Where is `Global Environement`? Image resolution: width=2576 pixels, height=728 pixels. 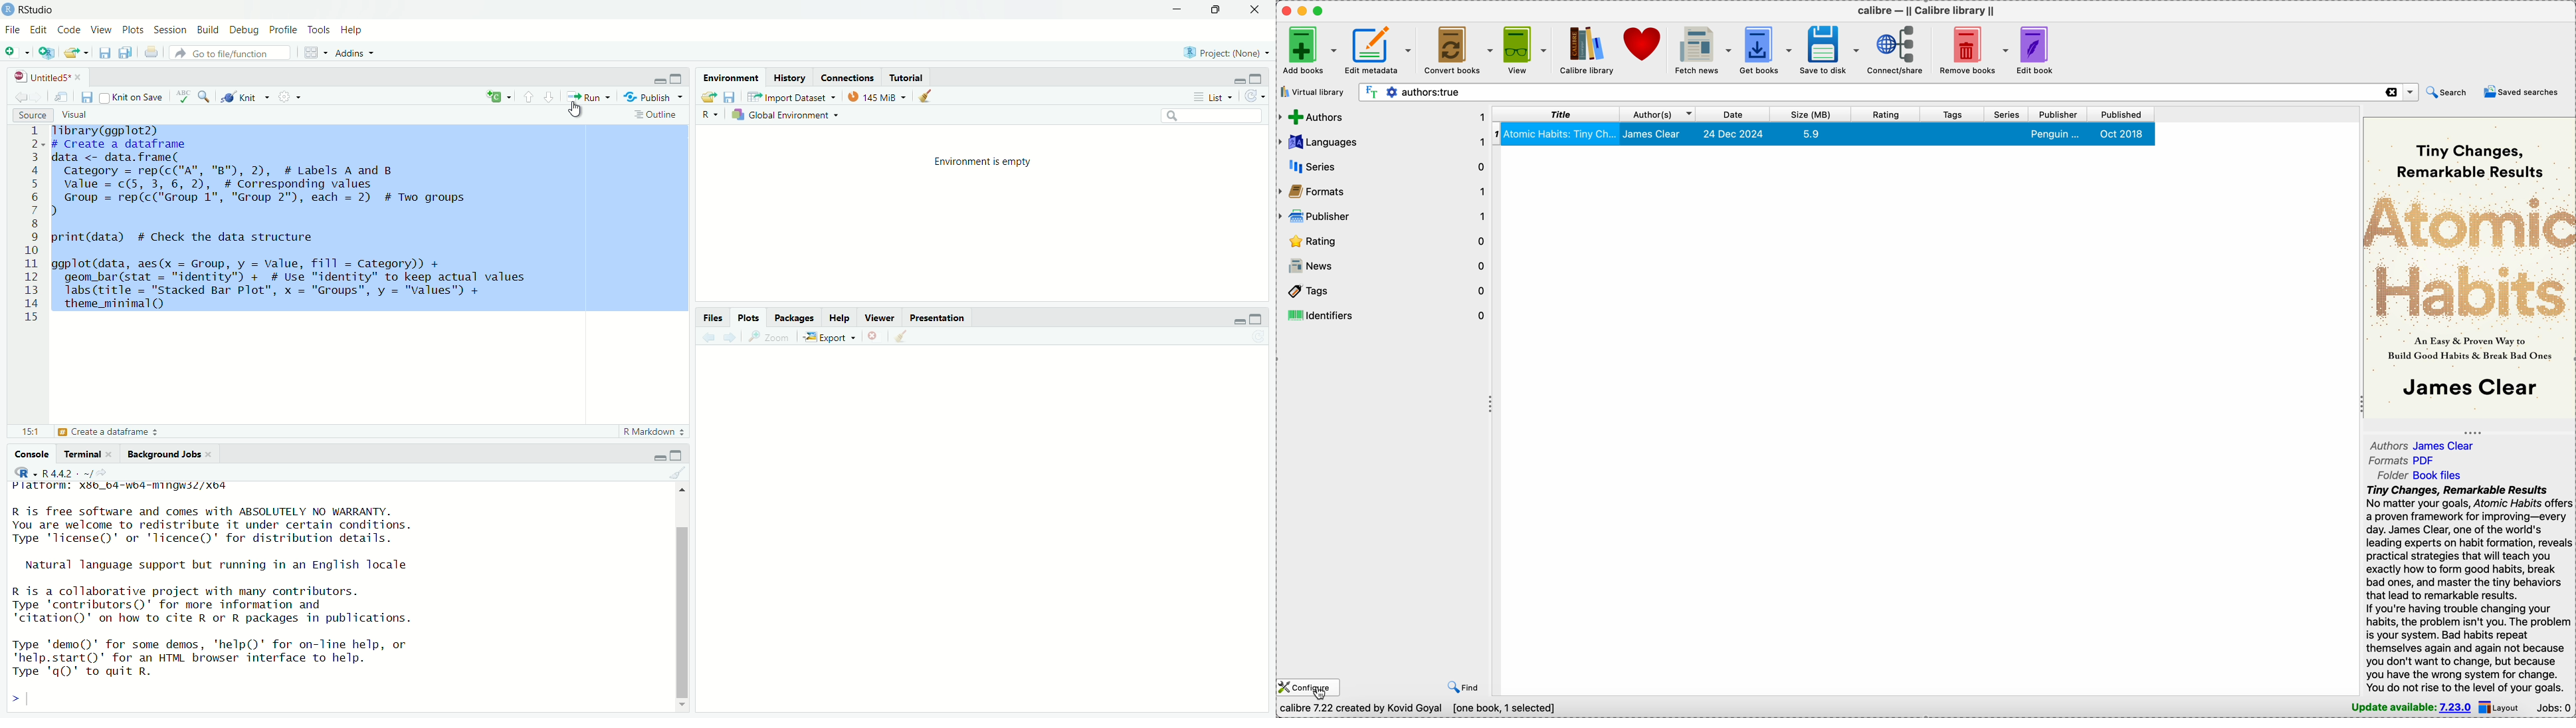 Global Environement is located at coordinates (785, 114).